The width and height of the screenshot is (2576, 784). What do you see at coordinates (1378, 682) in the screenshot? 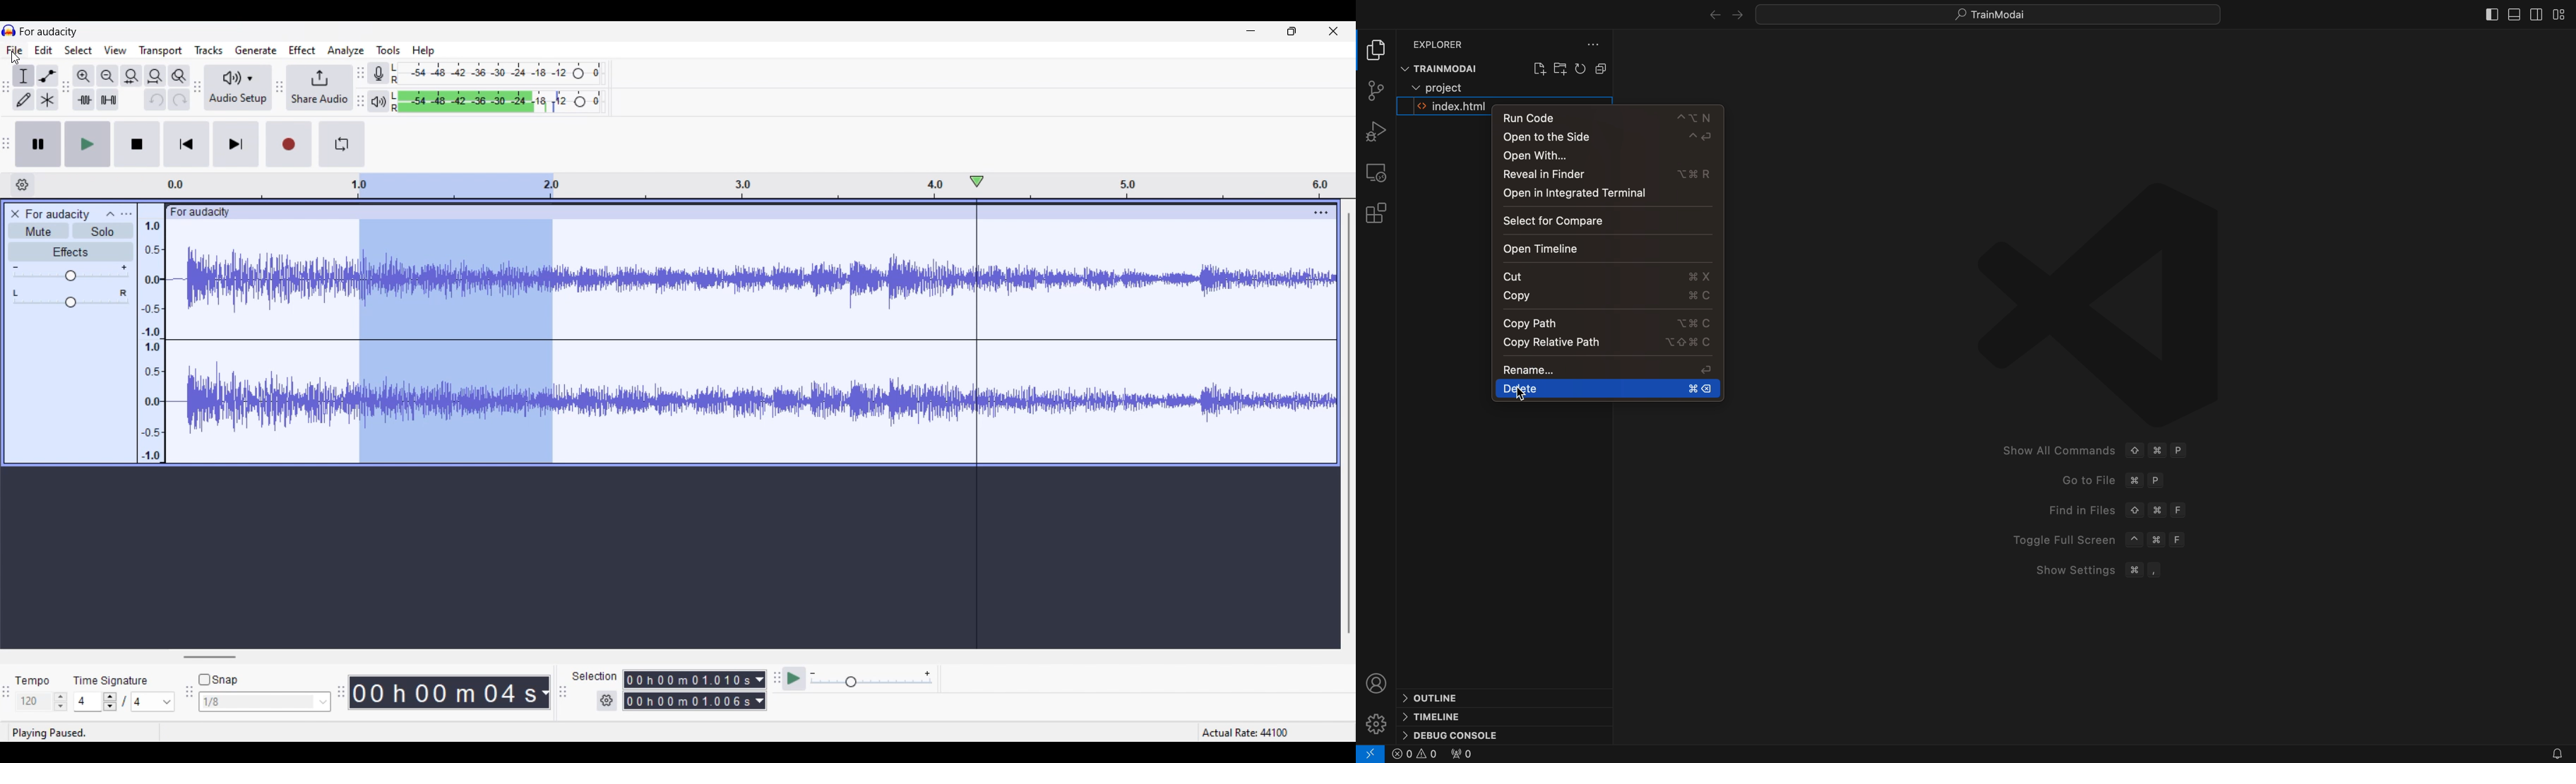
I see `profile` at bounding box center [1378, 682].